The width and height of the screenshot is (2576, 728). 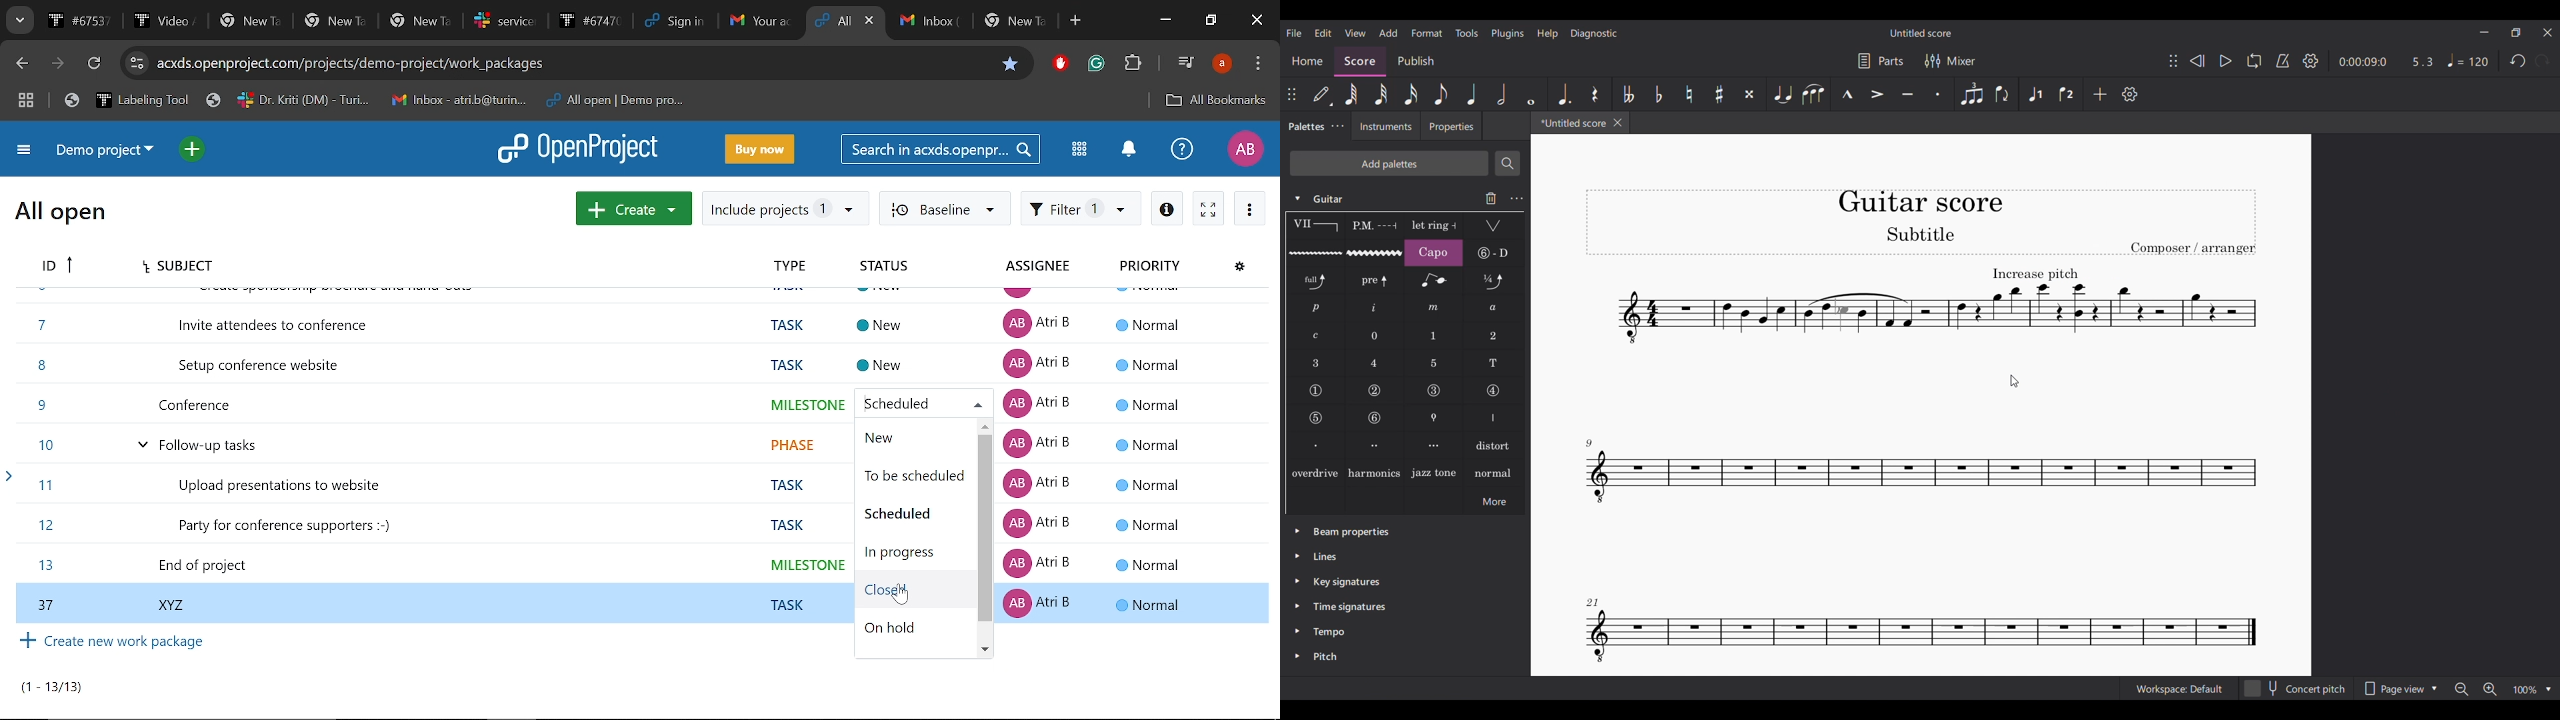 I want to click on Tools menu, so click(x=1466, y=33).